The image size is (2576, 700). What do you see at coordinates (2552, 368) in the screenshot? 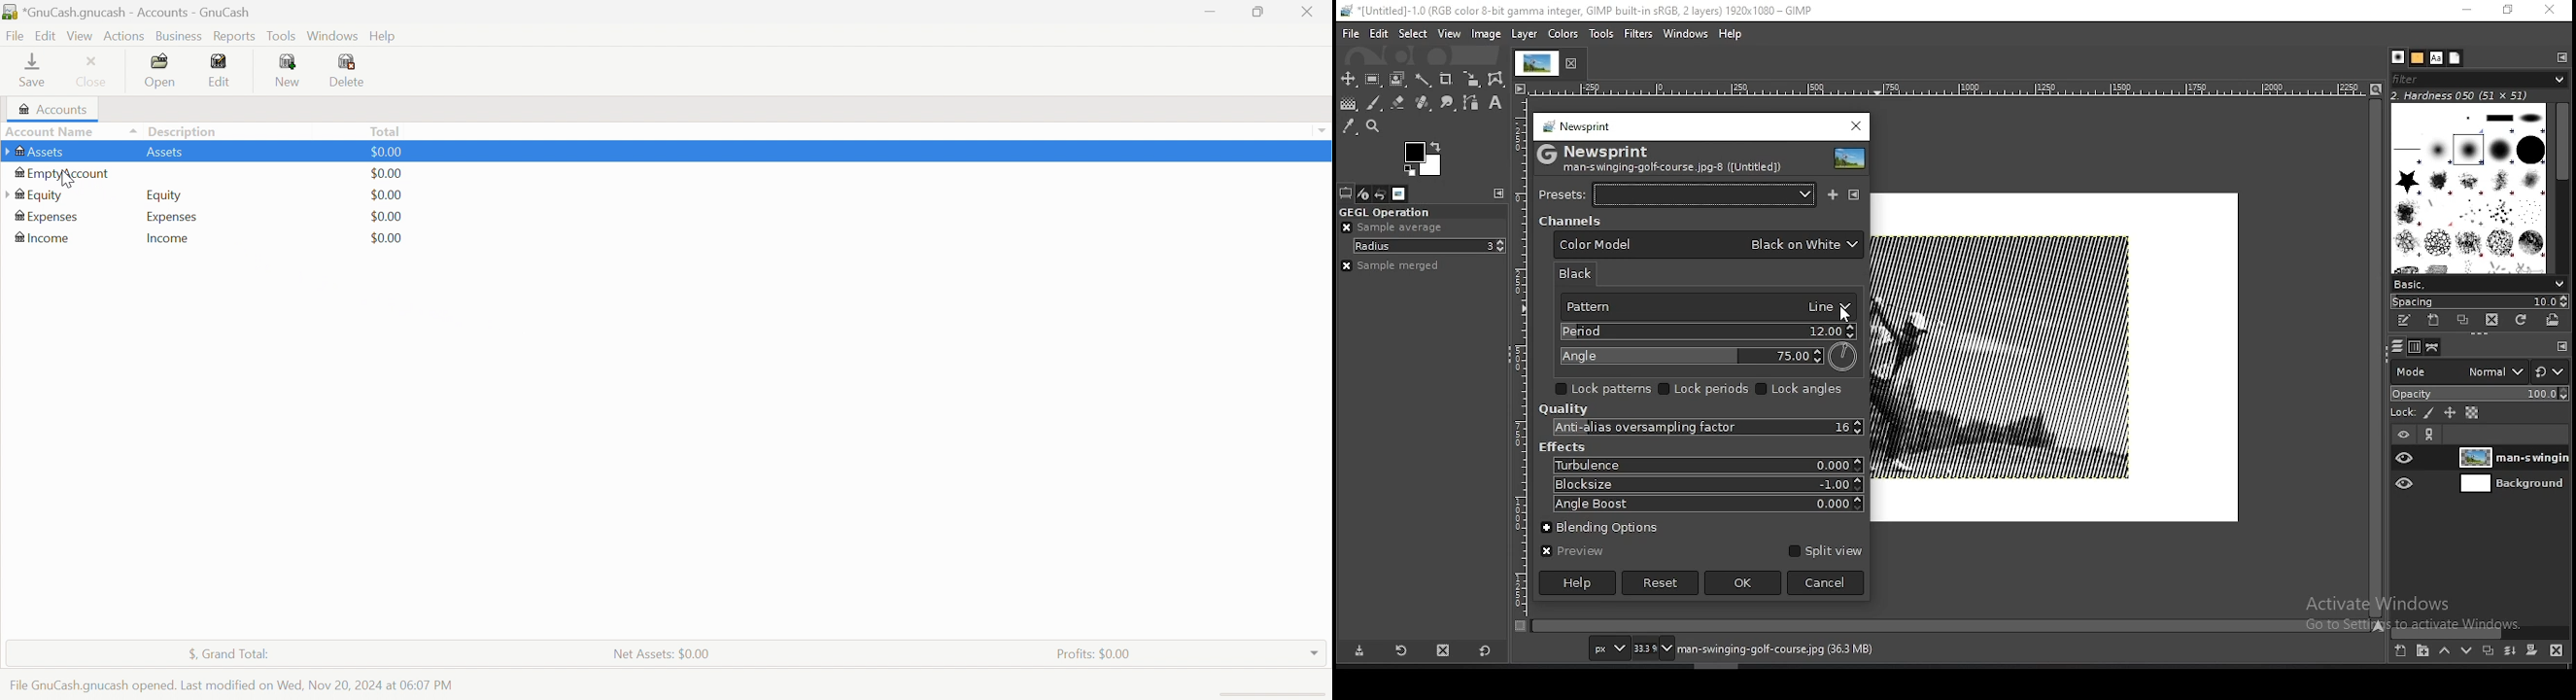
I see `reset` at bounding box center [2552, 368].